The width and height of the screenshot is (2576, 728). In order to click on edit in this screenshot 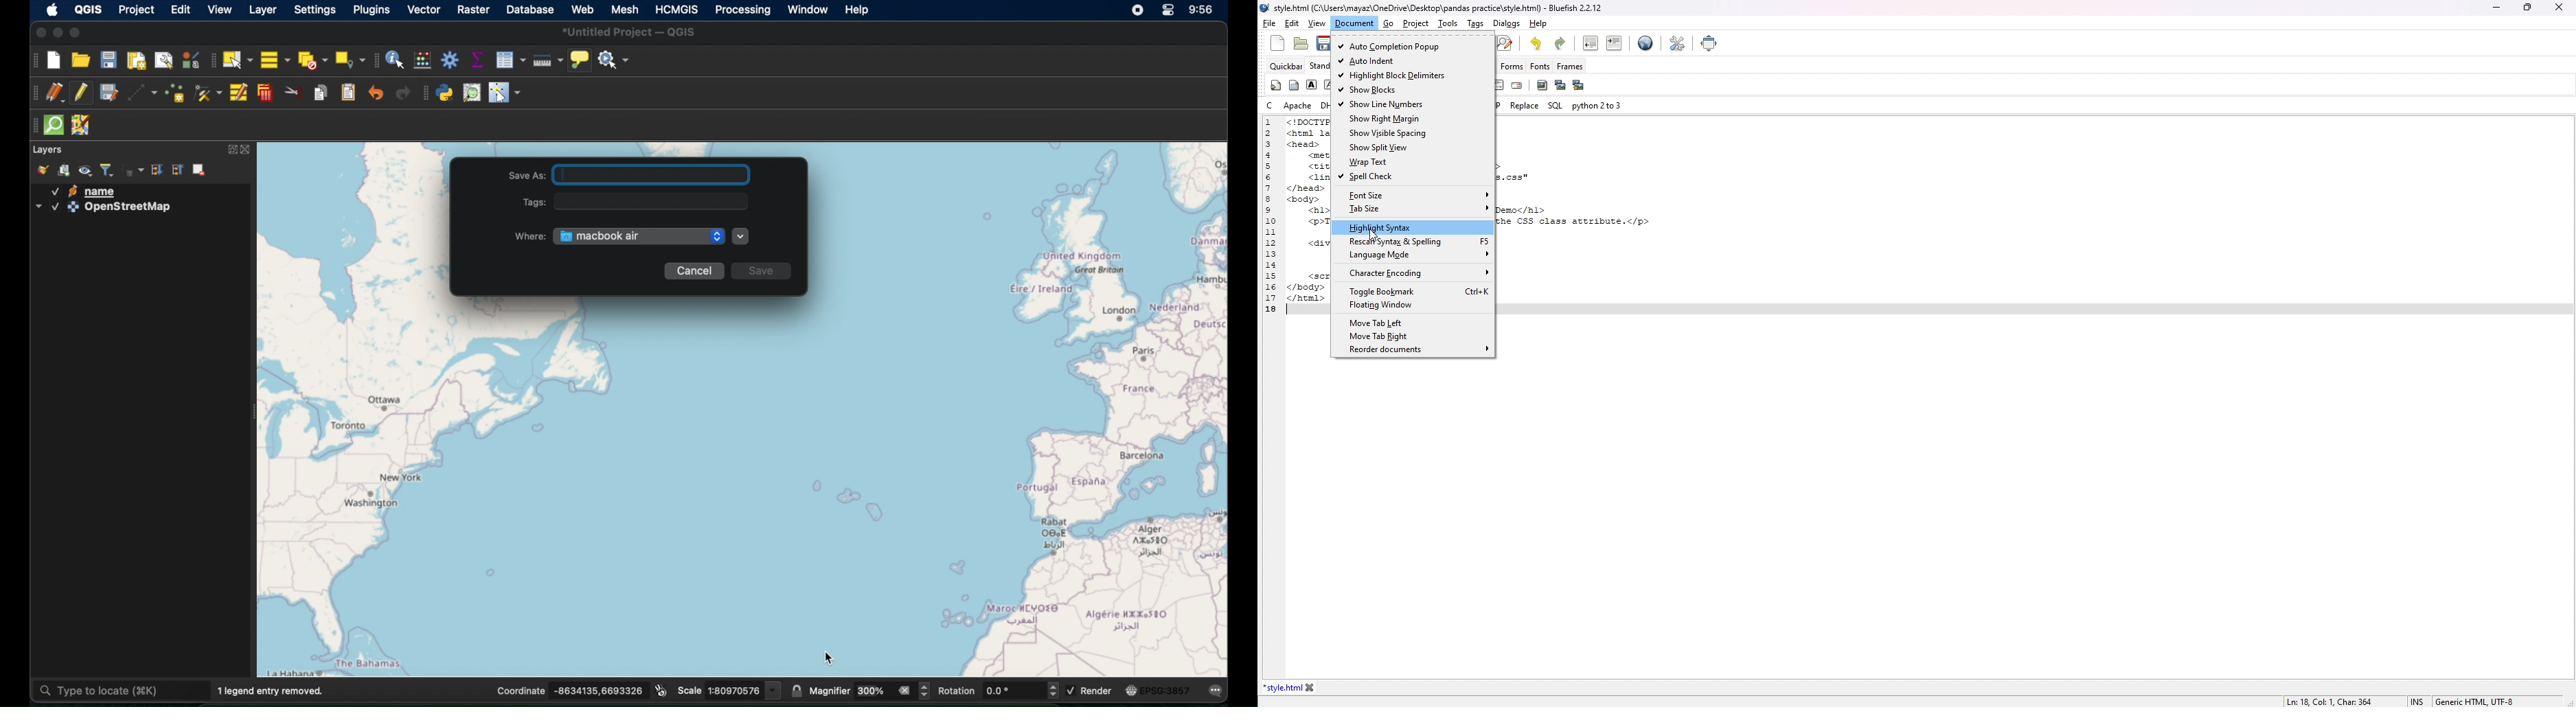, I will do `click(181, 10)`.